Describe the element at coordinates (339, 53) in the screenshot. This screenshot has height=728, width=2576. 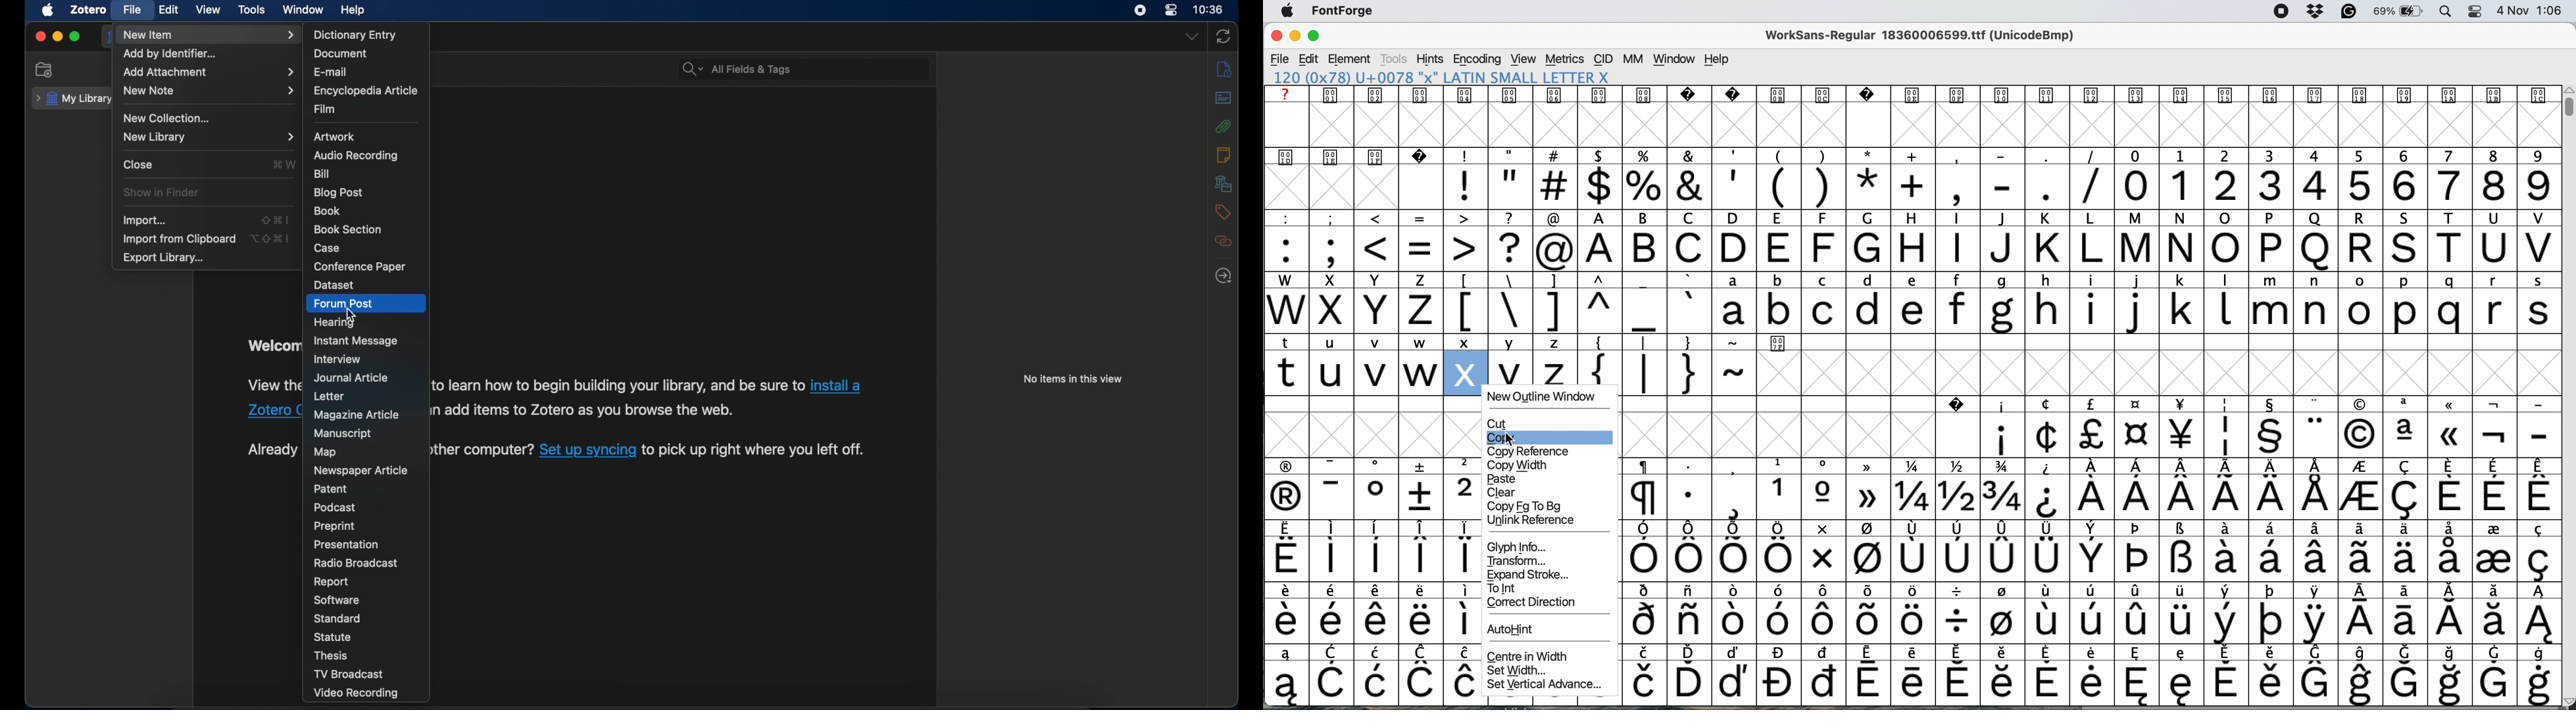
I see `document` at that location.